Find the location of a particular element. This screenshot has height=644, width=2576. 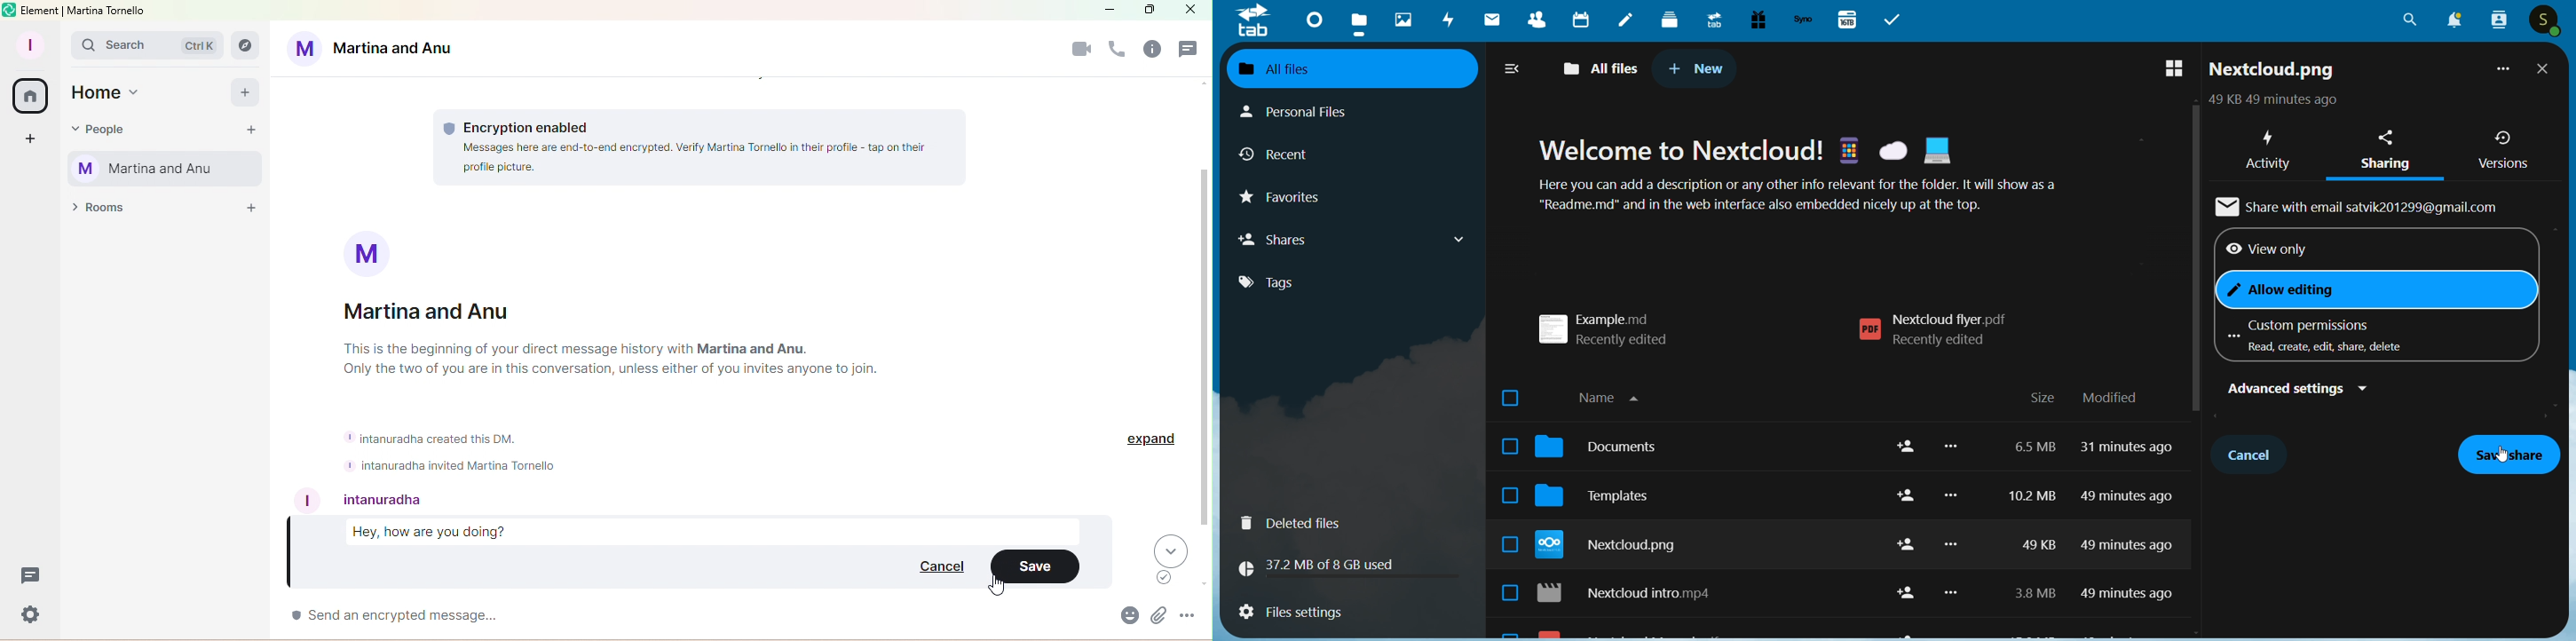

people is located at coordinates (2498, 20).